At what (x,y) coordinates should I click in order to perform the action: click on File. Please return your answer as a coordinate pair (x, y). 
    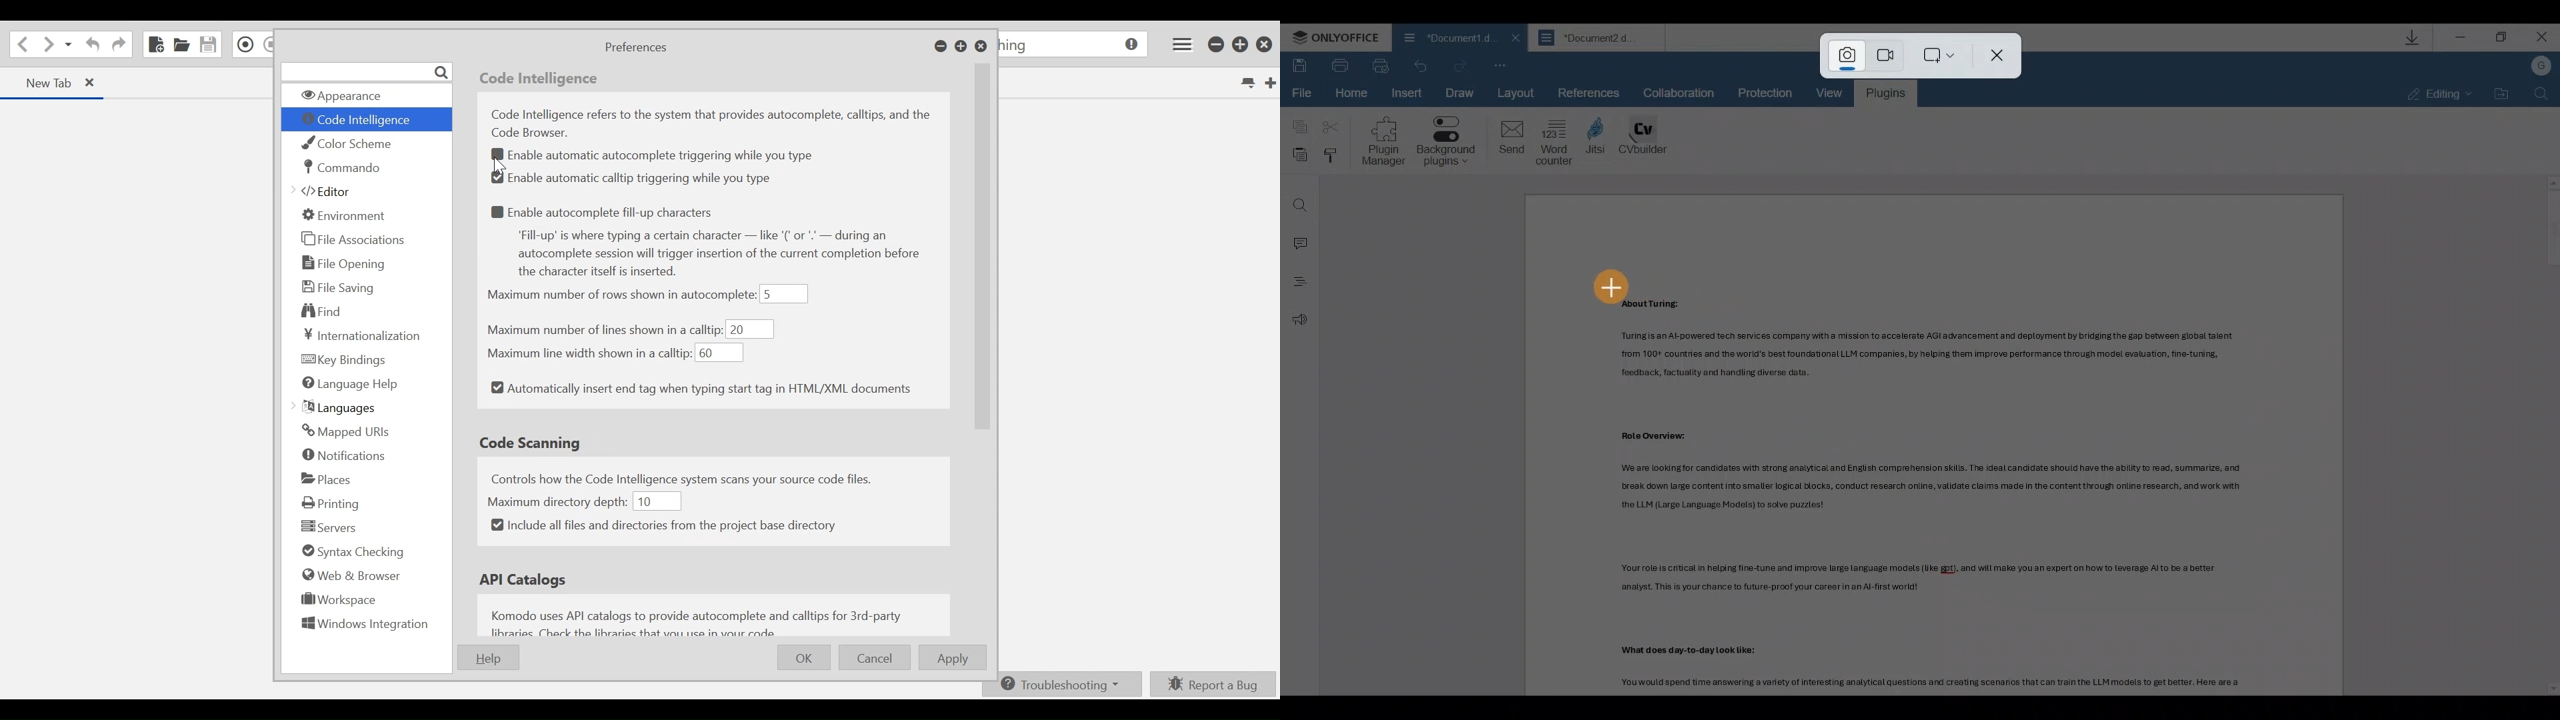
    Looking at the image, I should click on (1305, 95).